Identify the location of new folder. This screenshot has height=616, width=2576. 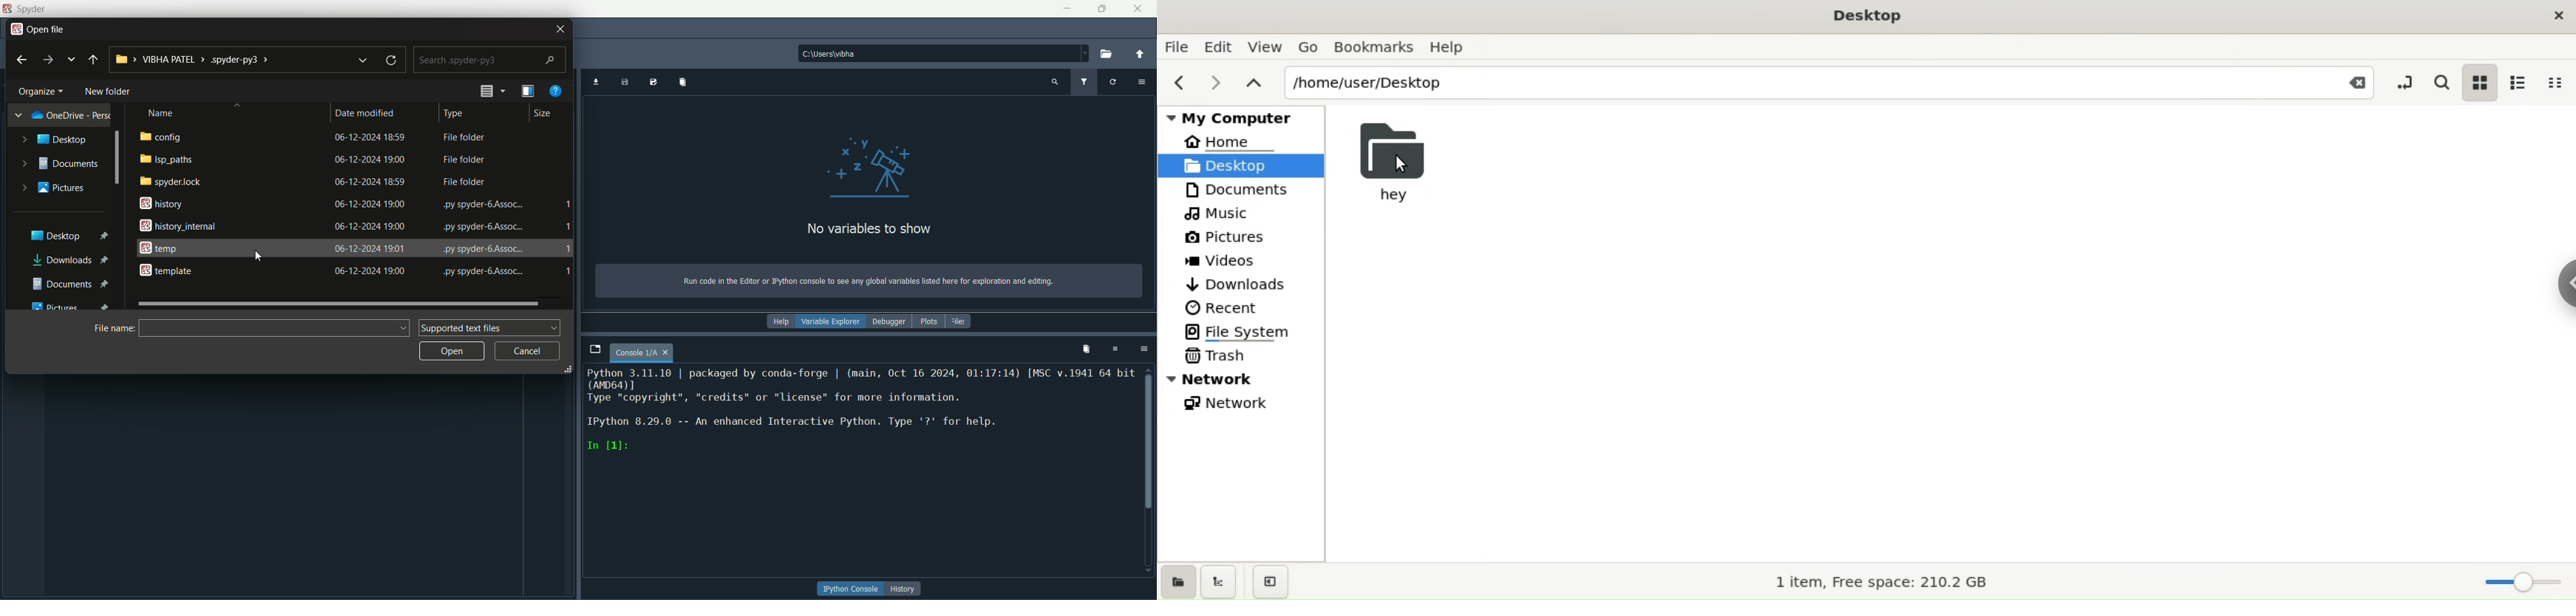
(108, 92).